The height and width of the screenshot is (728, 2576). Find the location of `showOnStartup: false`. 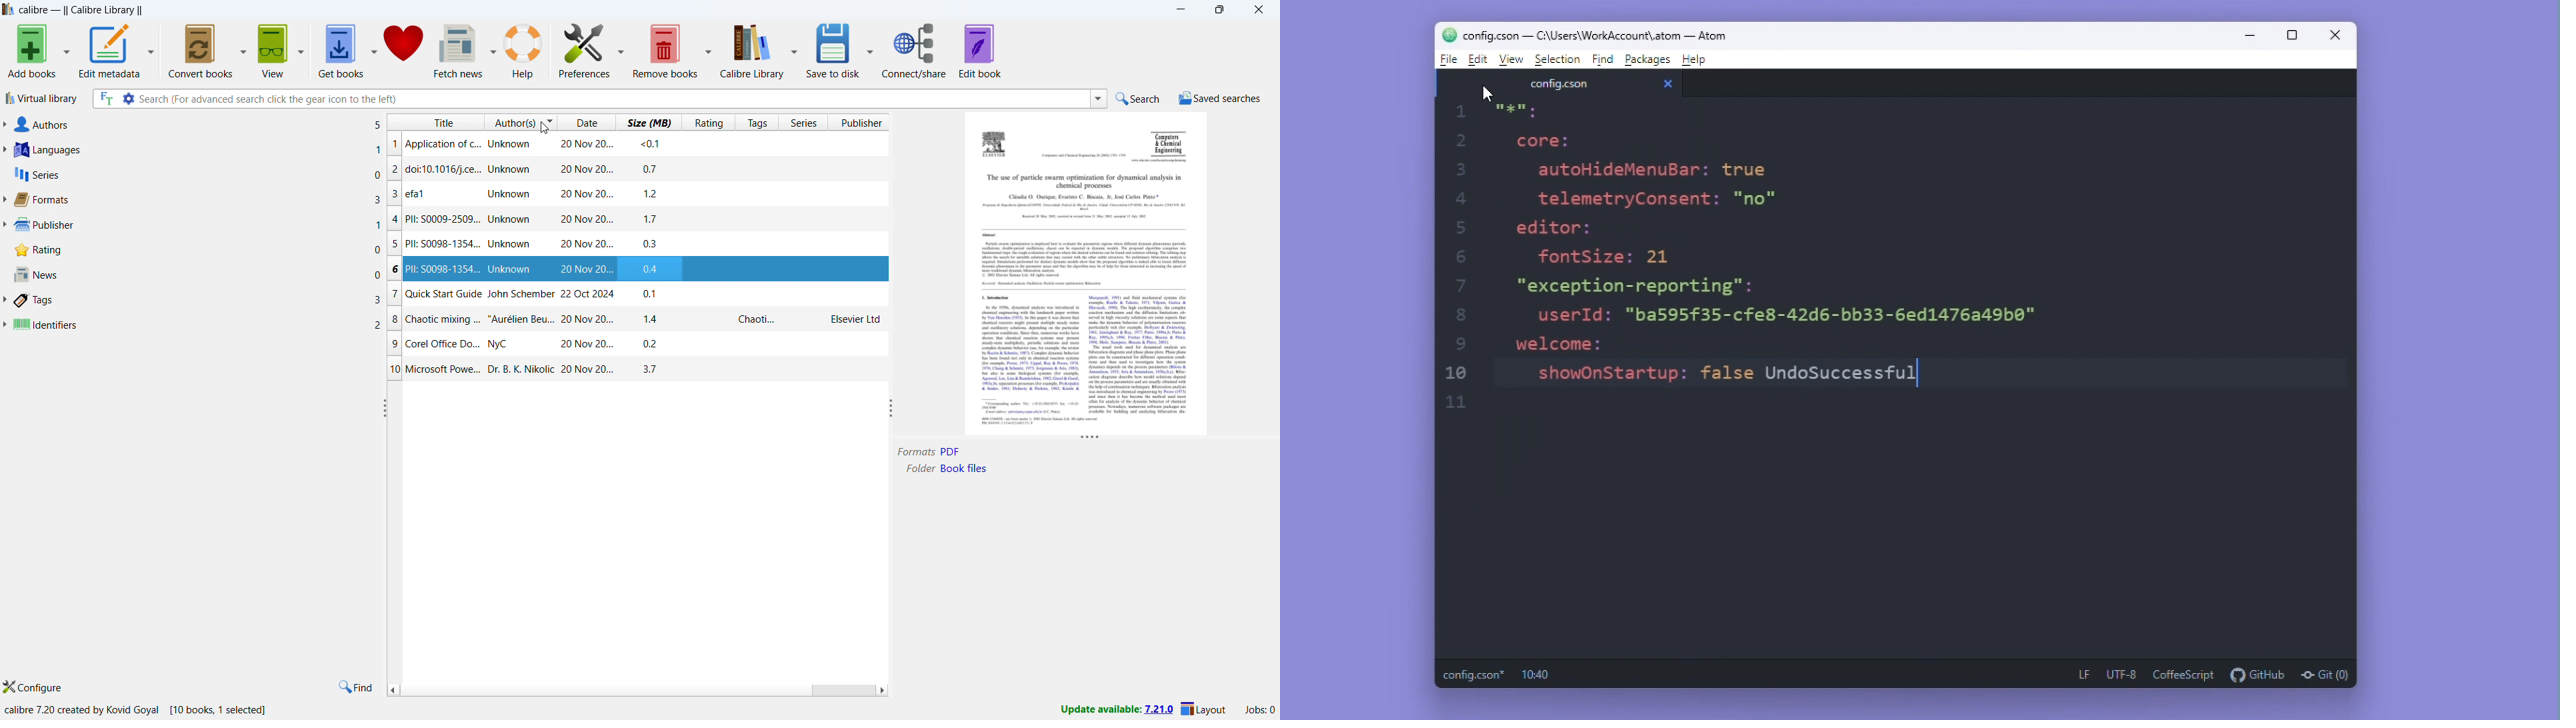

showOnStartup: false is located at coordinates (1642, 376).